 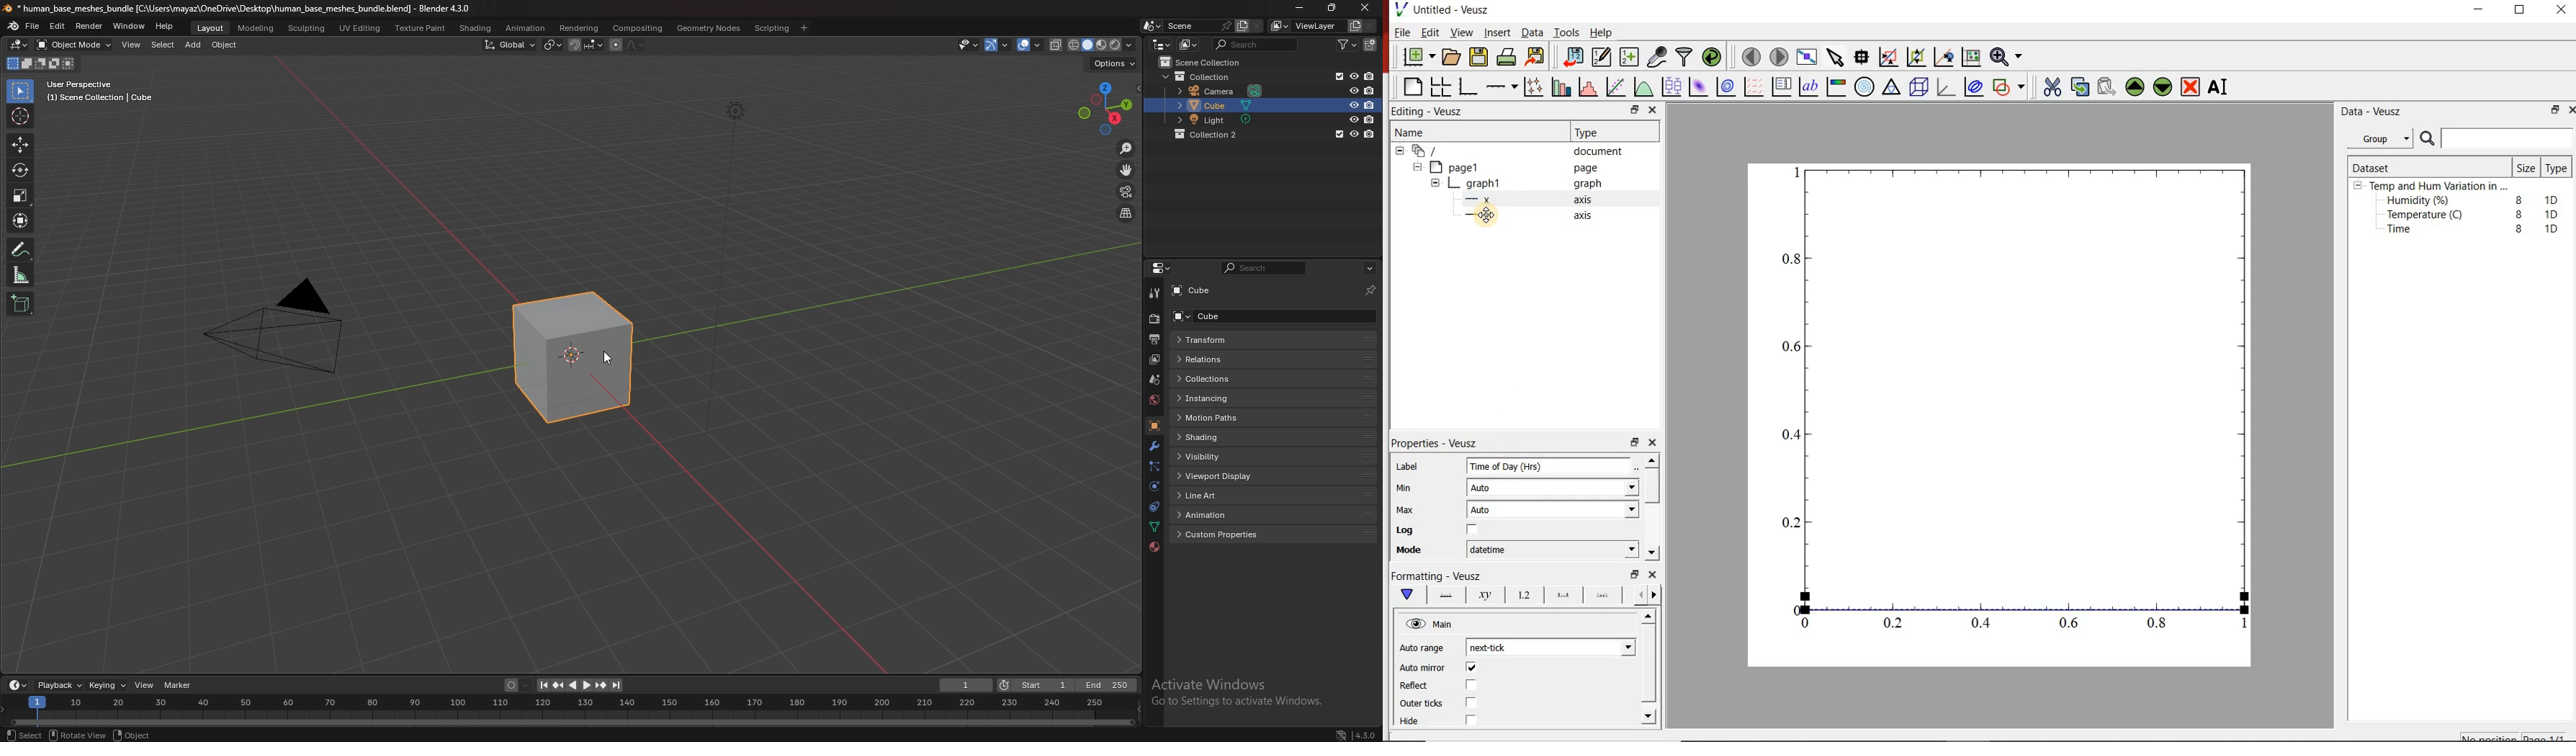 I want to click on rotate, so click(x=21, y=169).